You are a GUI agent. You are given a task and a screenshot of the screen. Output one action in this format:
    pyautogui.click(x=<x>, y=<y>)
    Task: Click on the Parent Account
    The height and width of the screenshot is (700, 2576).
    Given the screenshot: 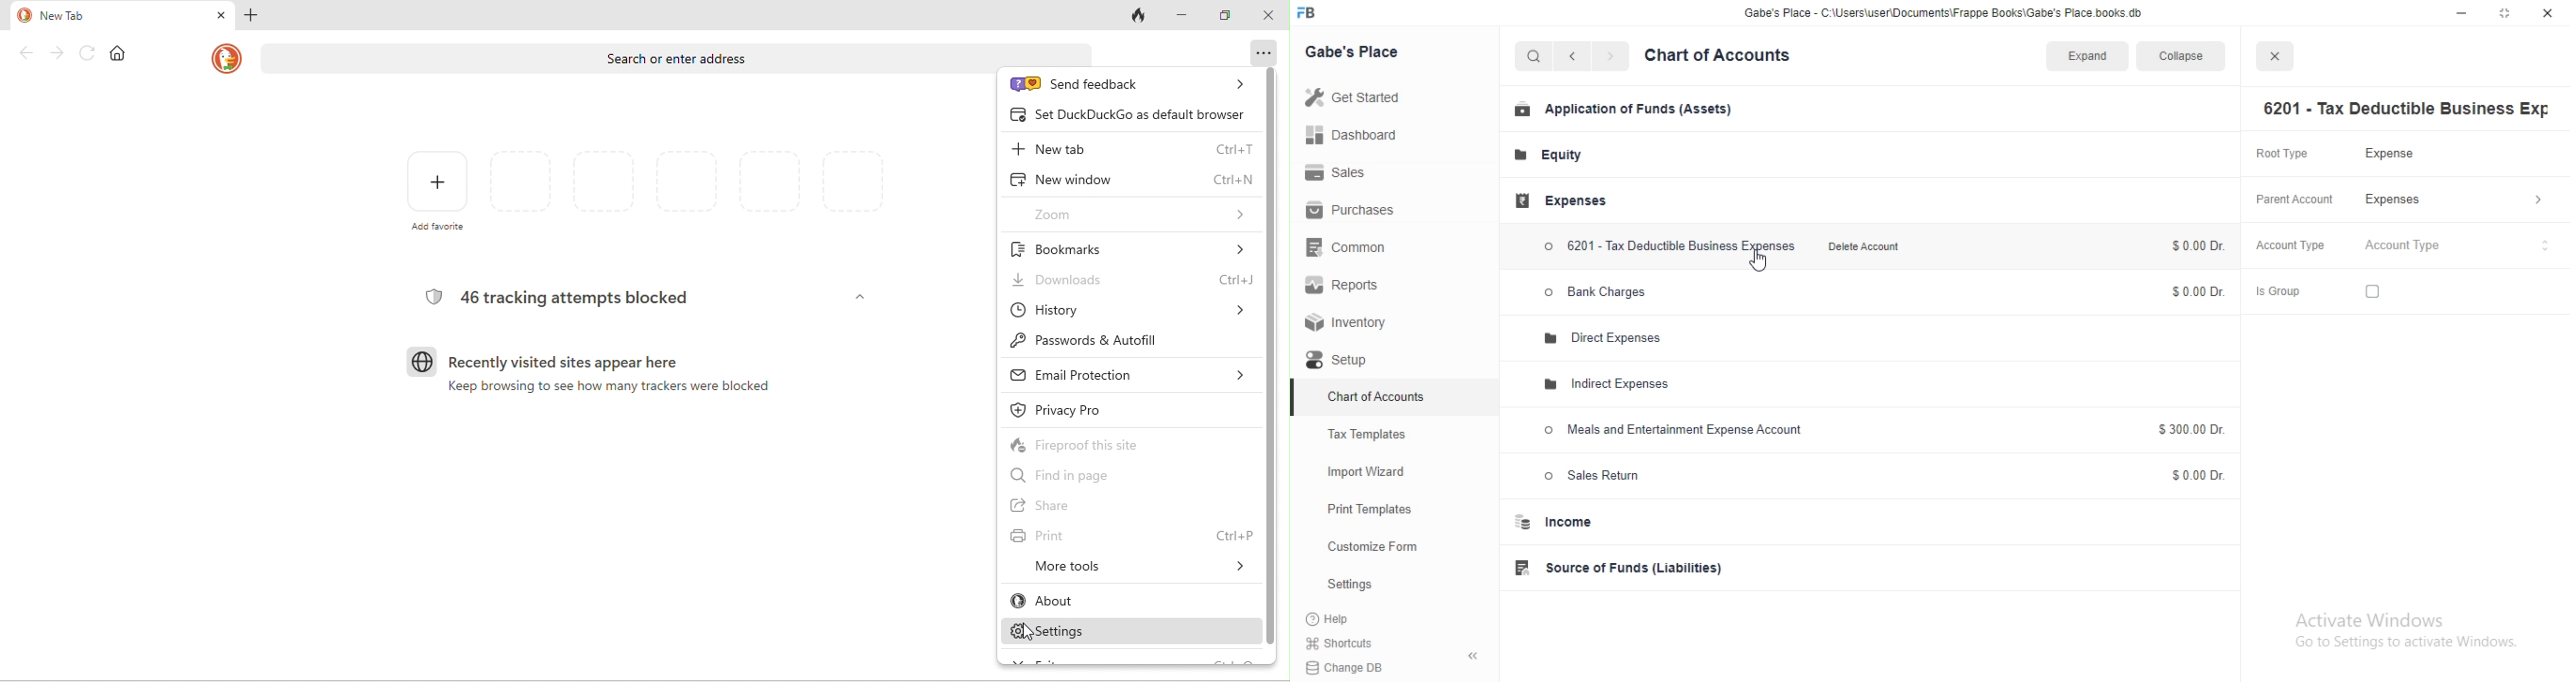 What is the action you would take?
    pyautogui.click(x=2293, y=198)
    